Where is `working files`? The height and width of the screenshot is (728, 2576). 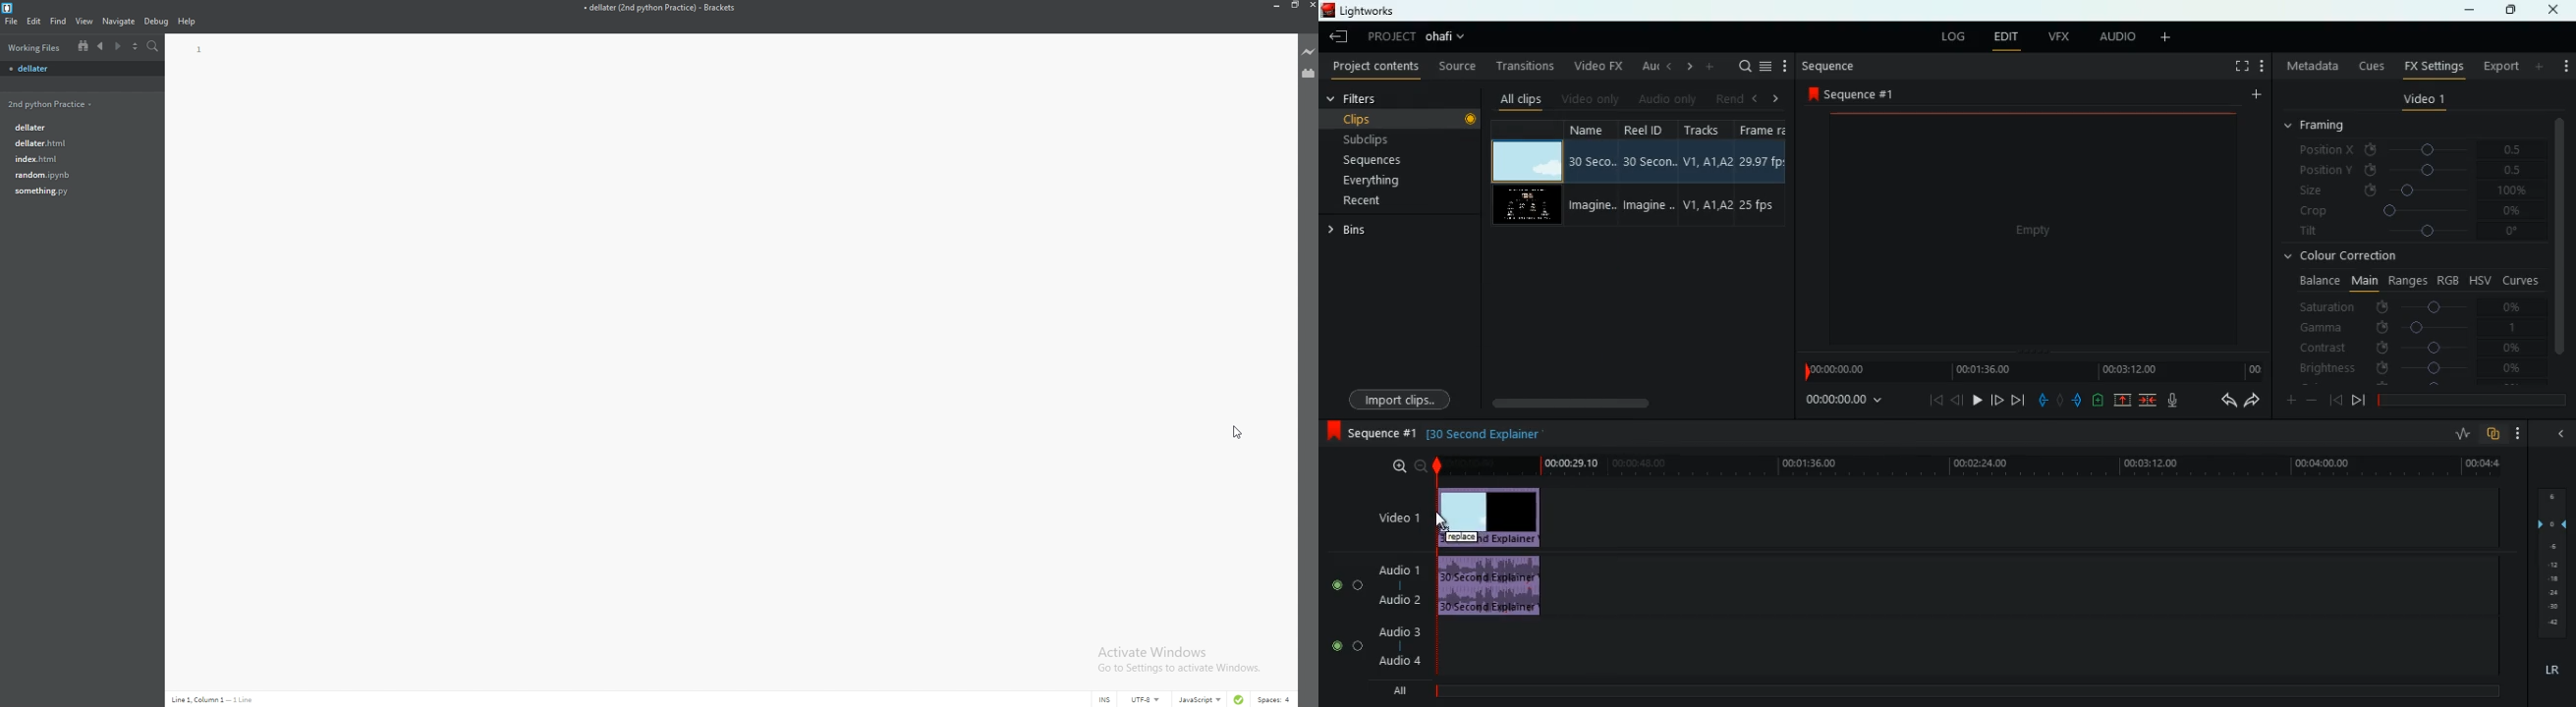 working files is located at coordinates (35, 47).